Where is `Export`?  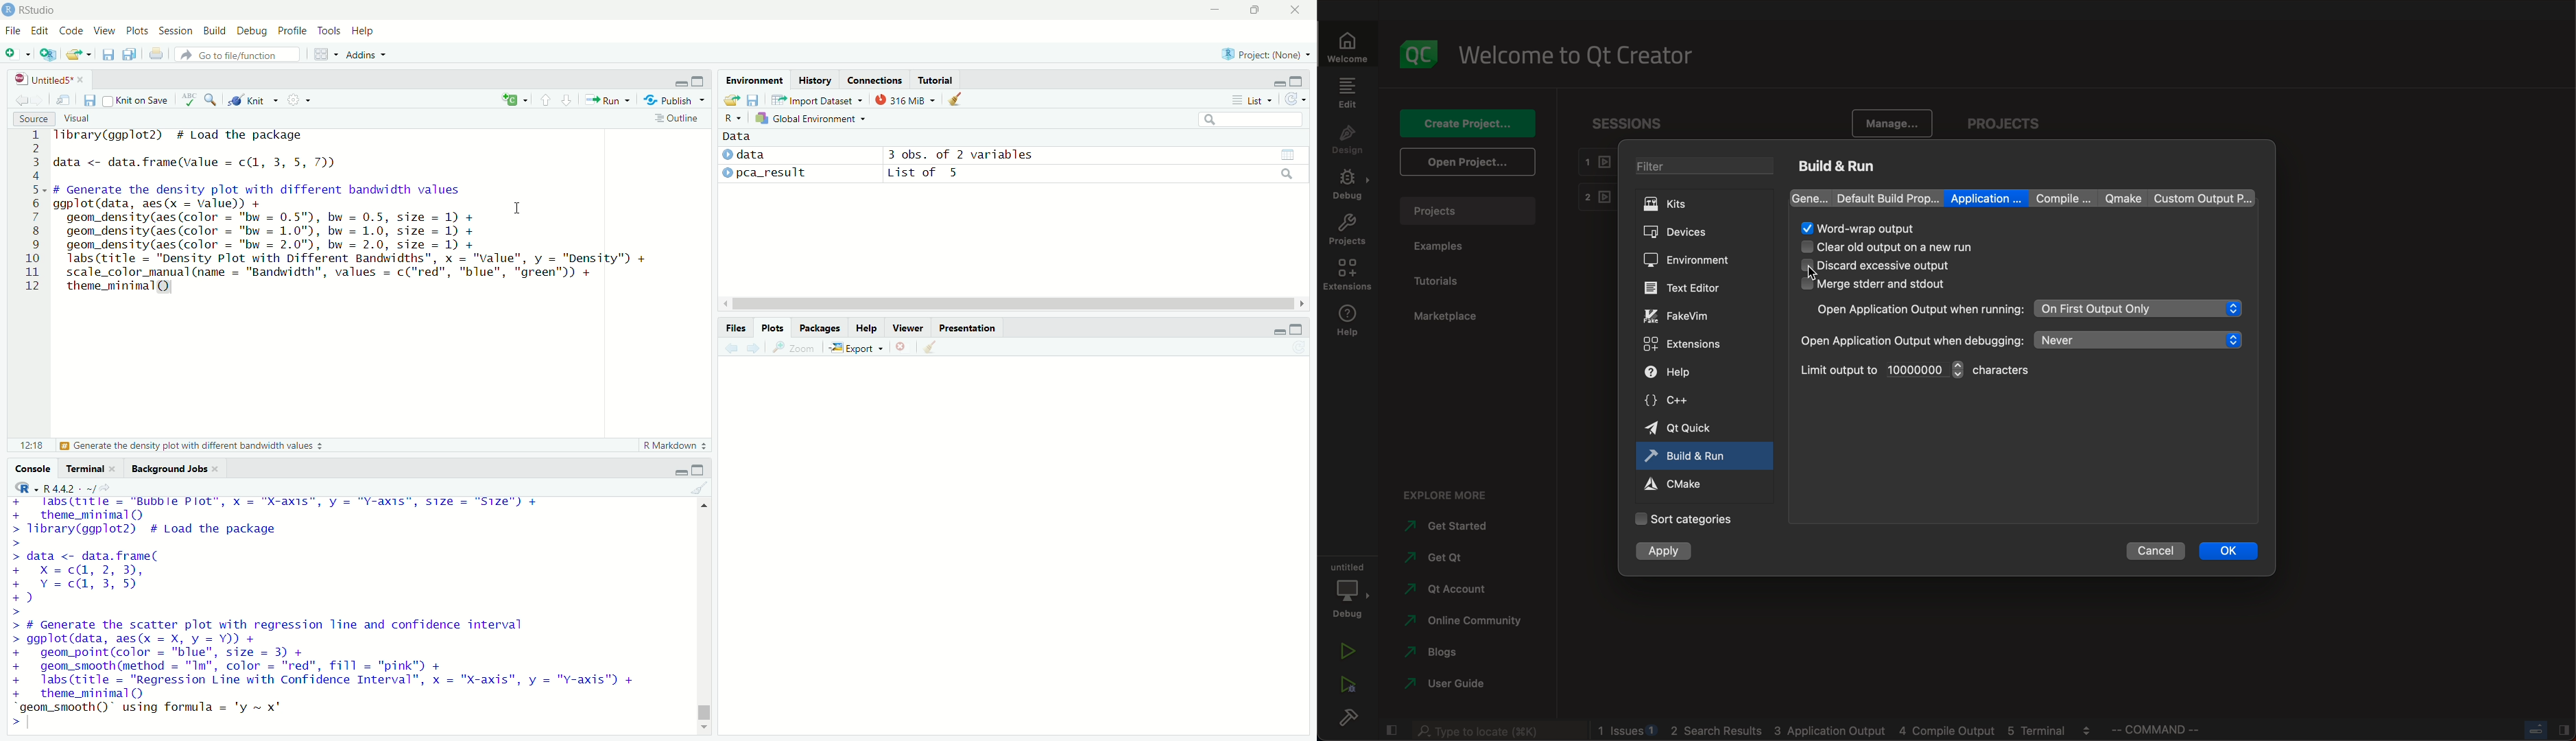
Export is located at coordinates (857, 348).